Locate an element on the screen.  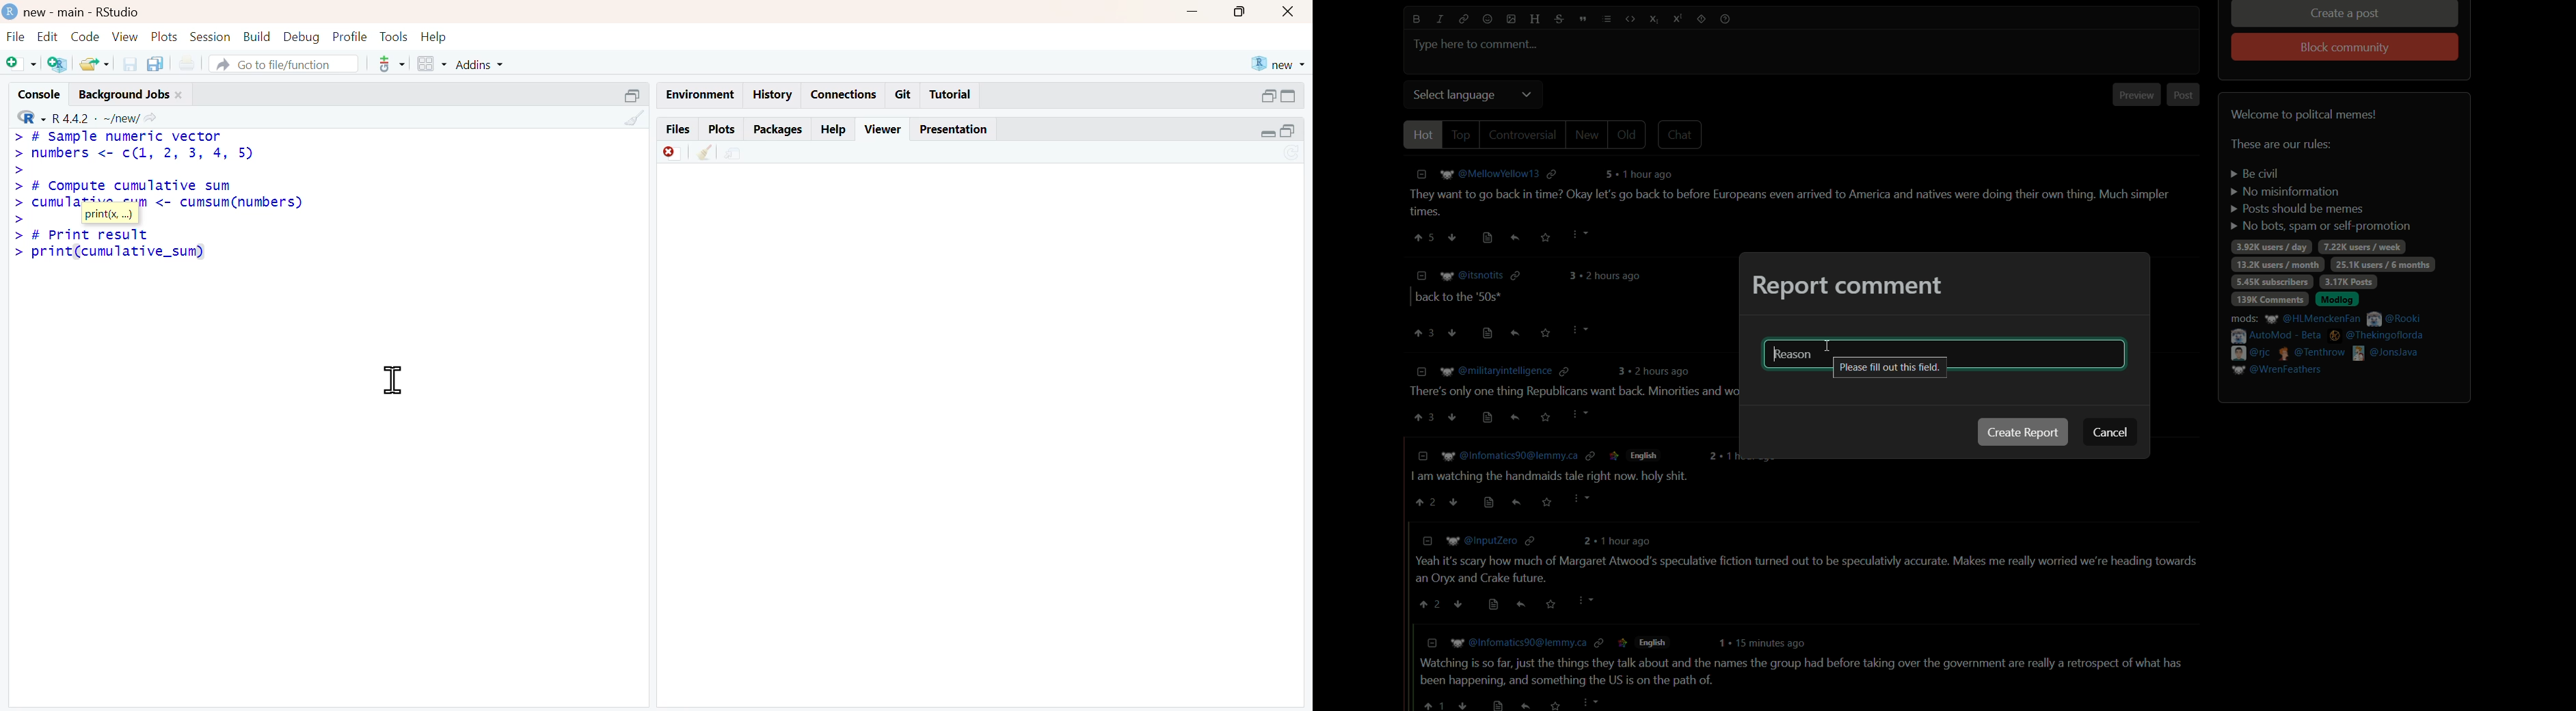
tools is located at coordinates (393, 64).